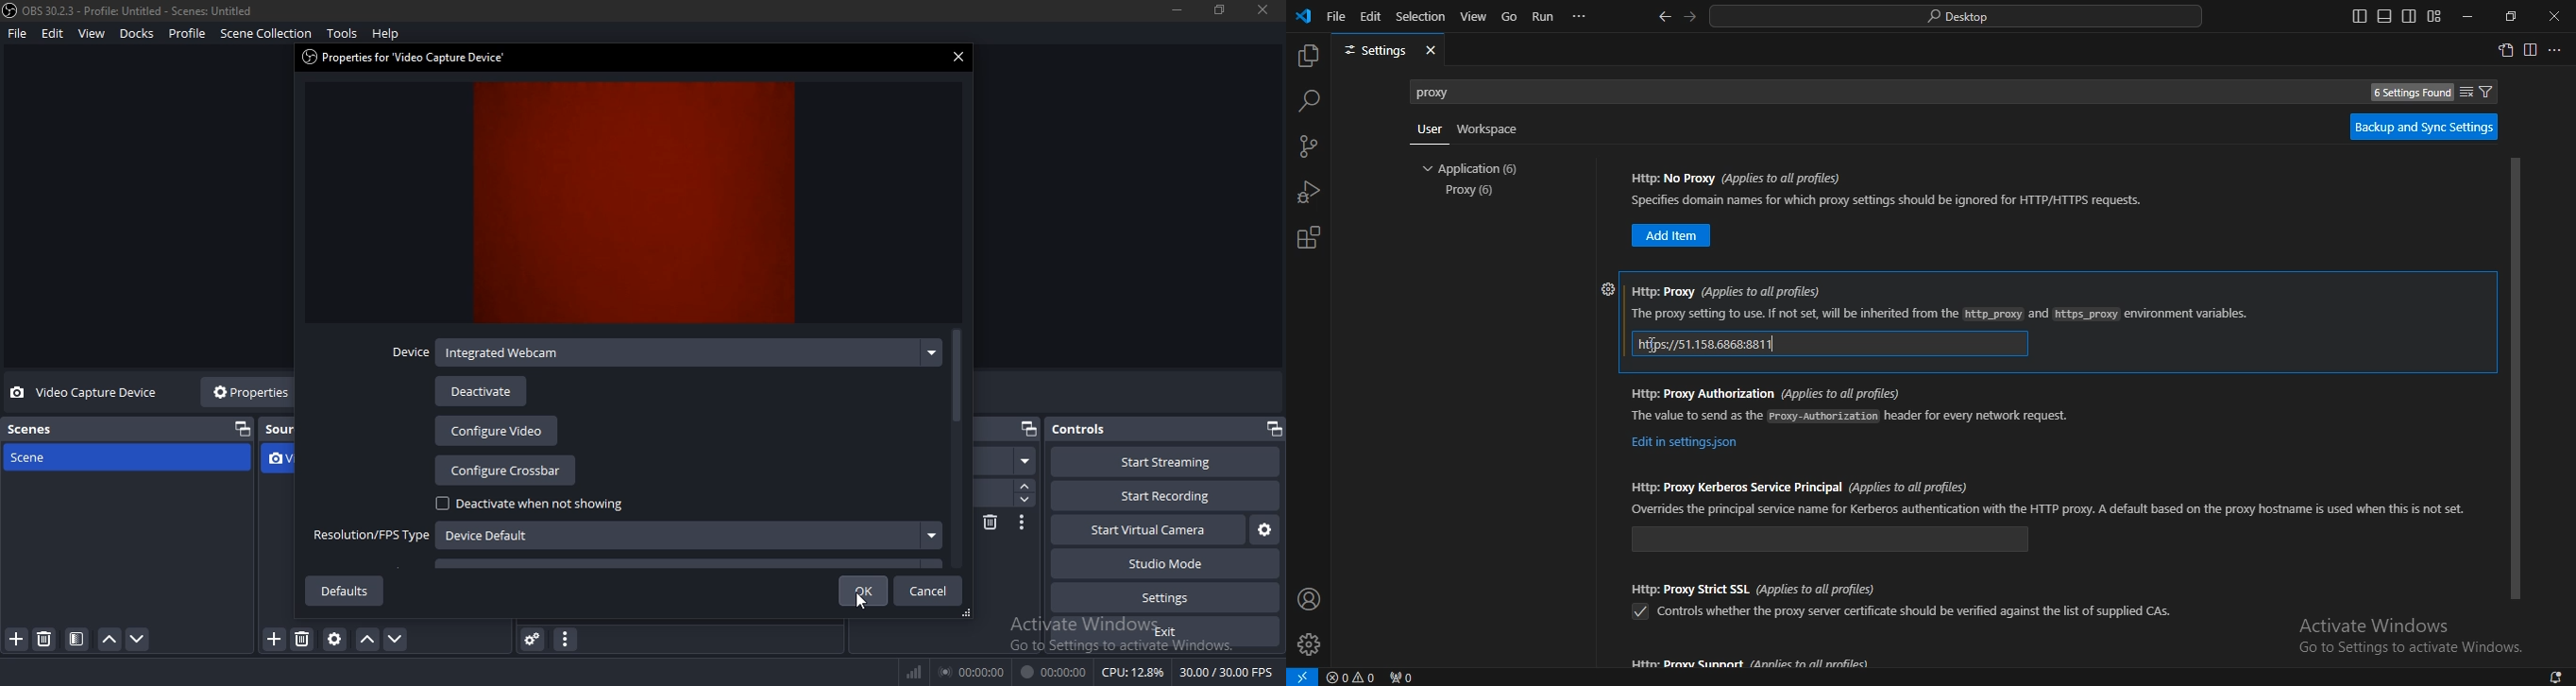 This screenshot has width=2576, height=700. I want to click on 6 settings found, so click(2407, 94).